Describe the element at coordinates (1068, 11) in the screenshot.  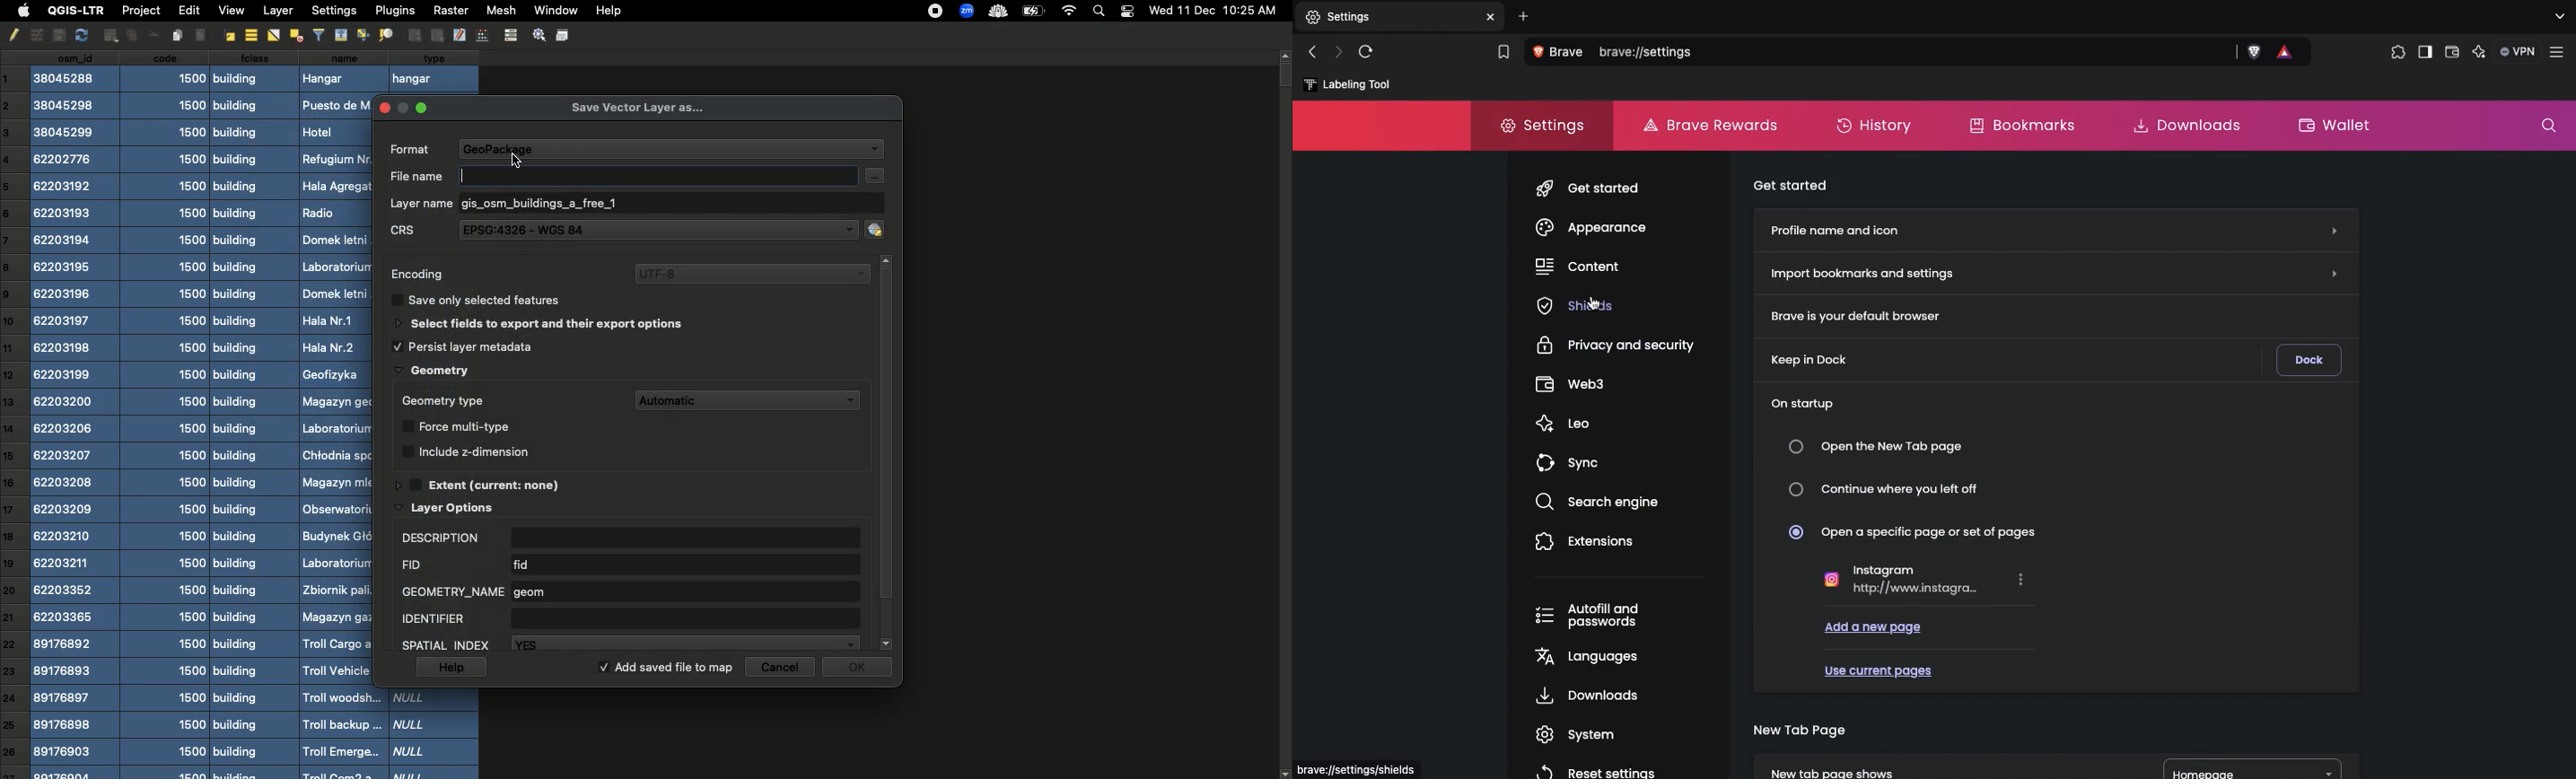
I see `Internet` at that location.